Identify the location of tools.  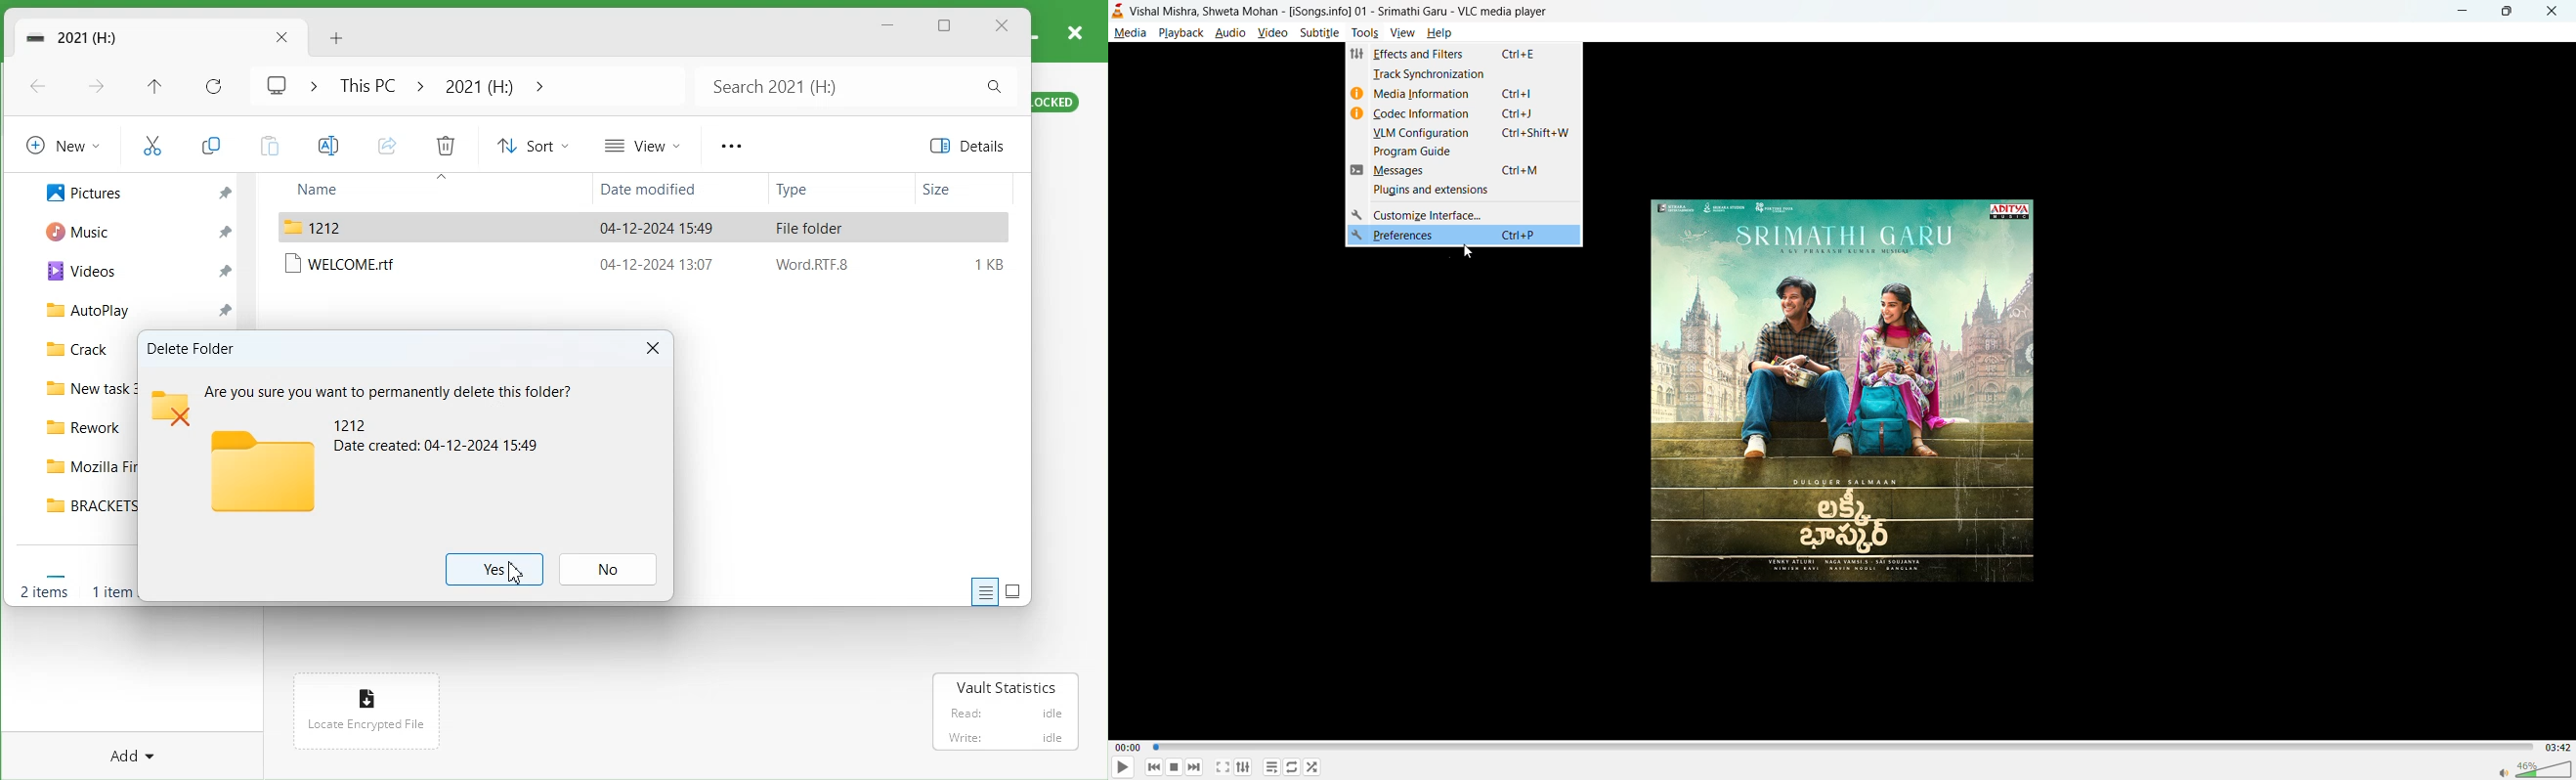
(1364, 33).